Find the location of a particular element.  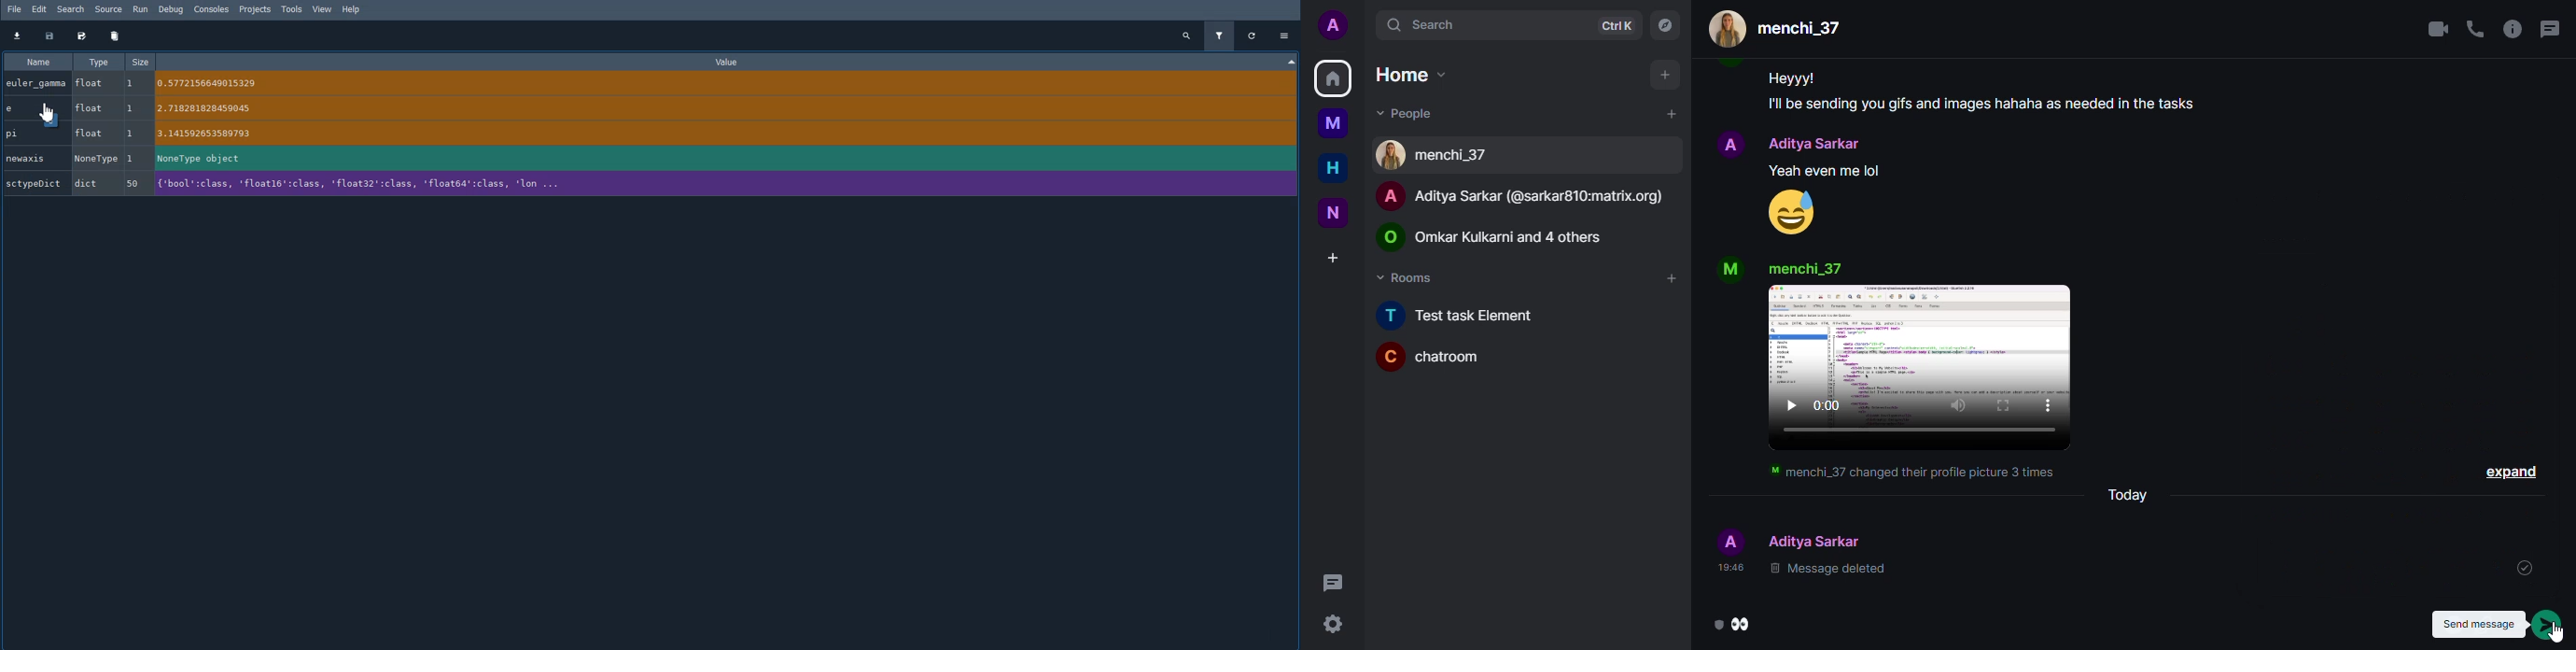

Debug is located at coordinates (174, 9).